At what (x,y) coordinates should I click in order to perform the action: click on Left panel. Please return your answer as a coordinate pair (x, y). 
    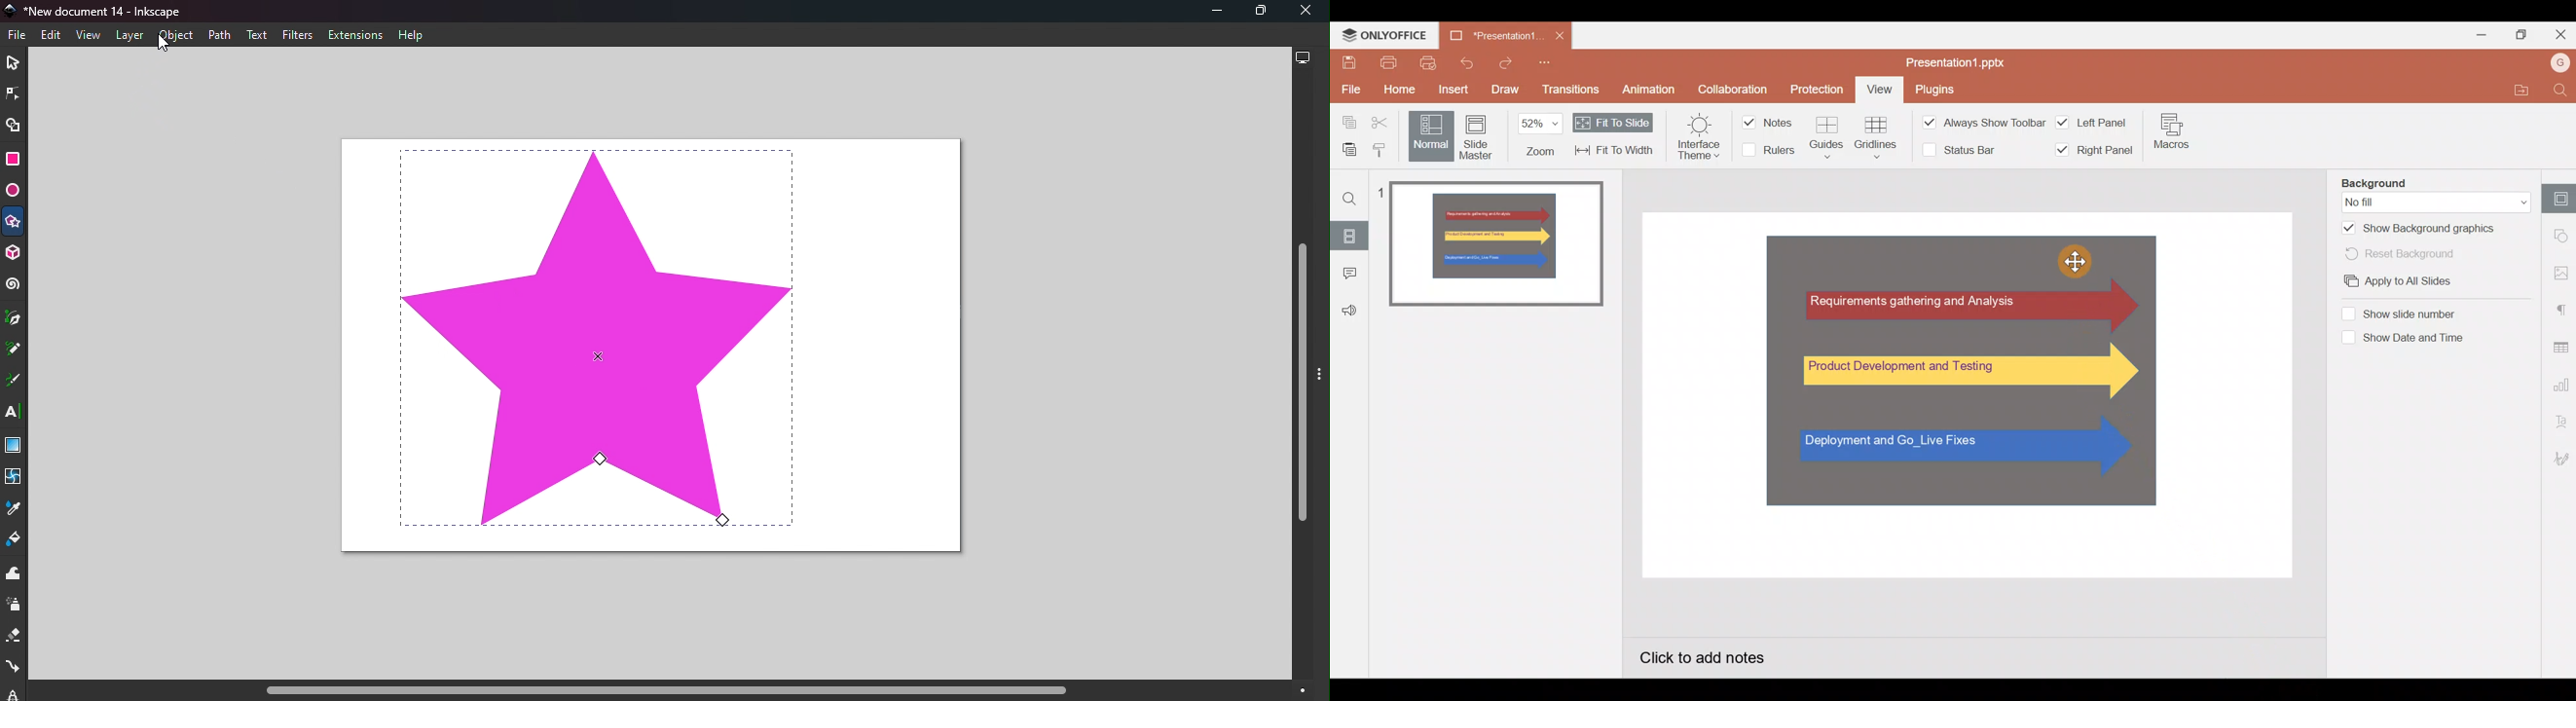
    Looking at the image, I should click on (2092, 121).